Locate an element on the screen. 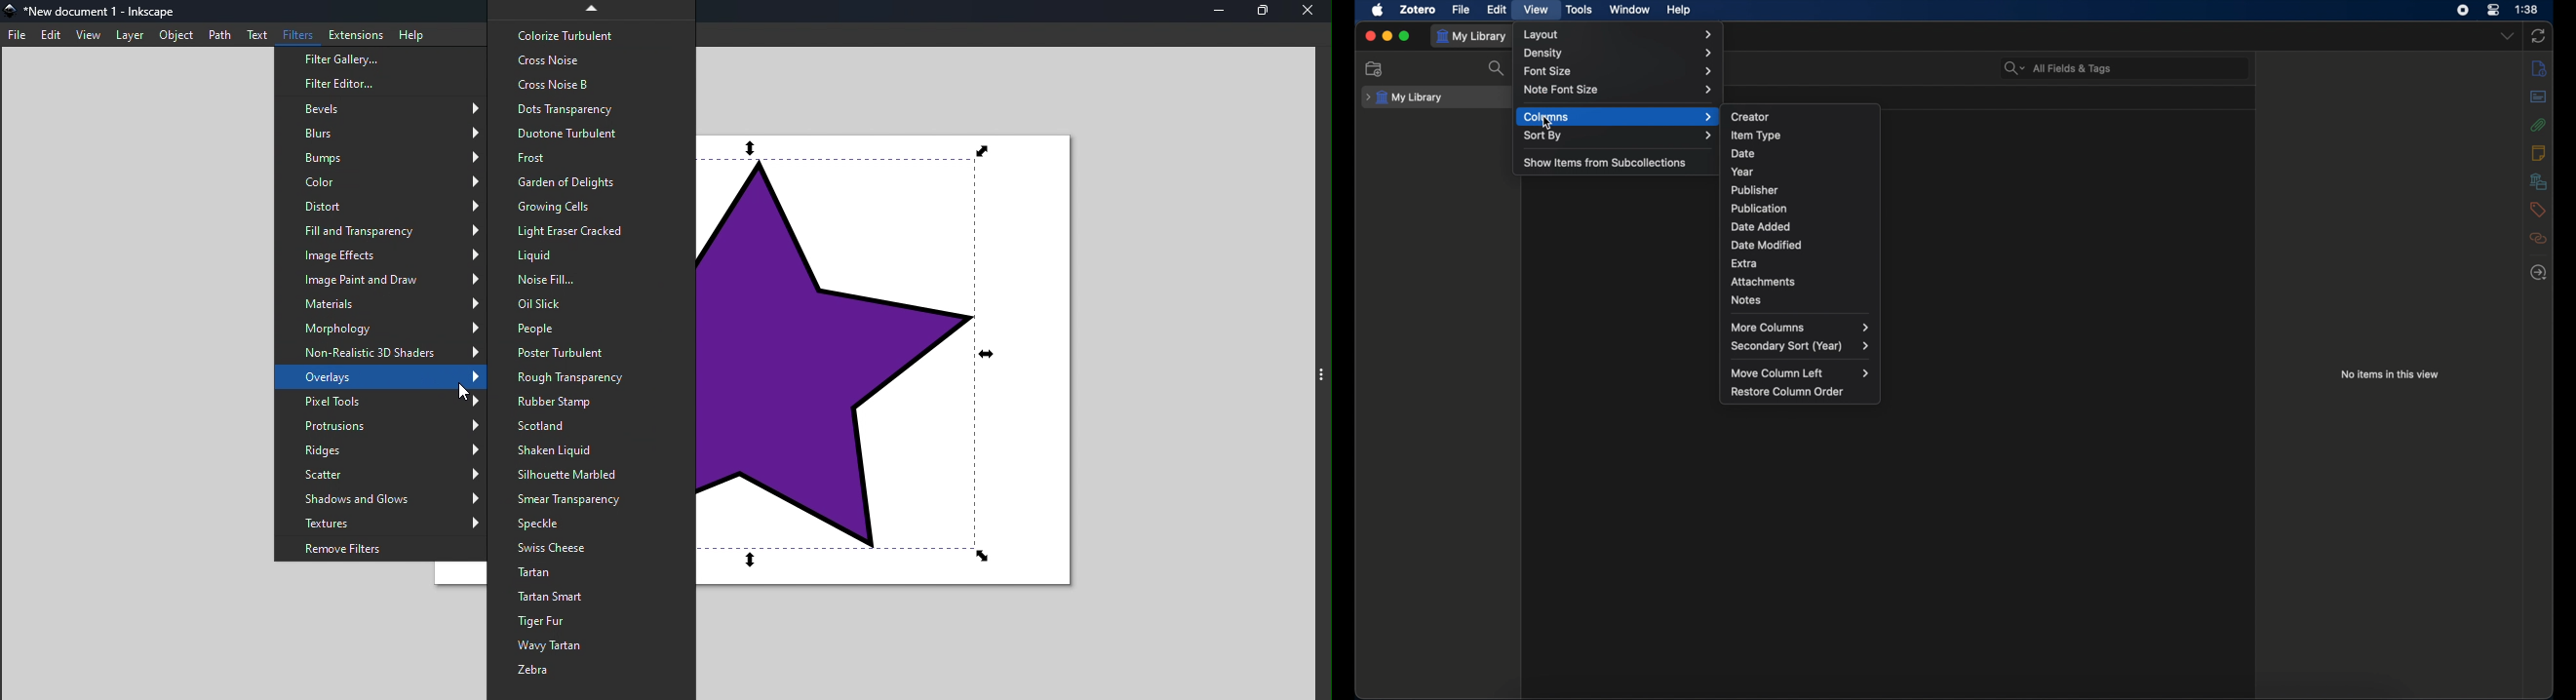 This screenshot has height=700, width=2576. notes is located at coordinates (1747, 299).